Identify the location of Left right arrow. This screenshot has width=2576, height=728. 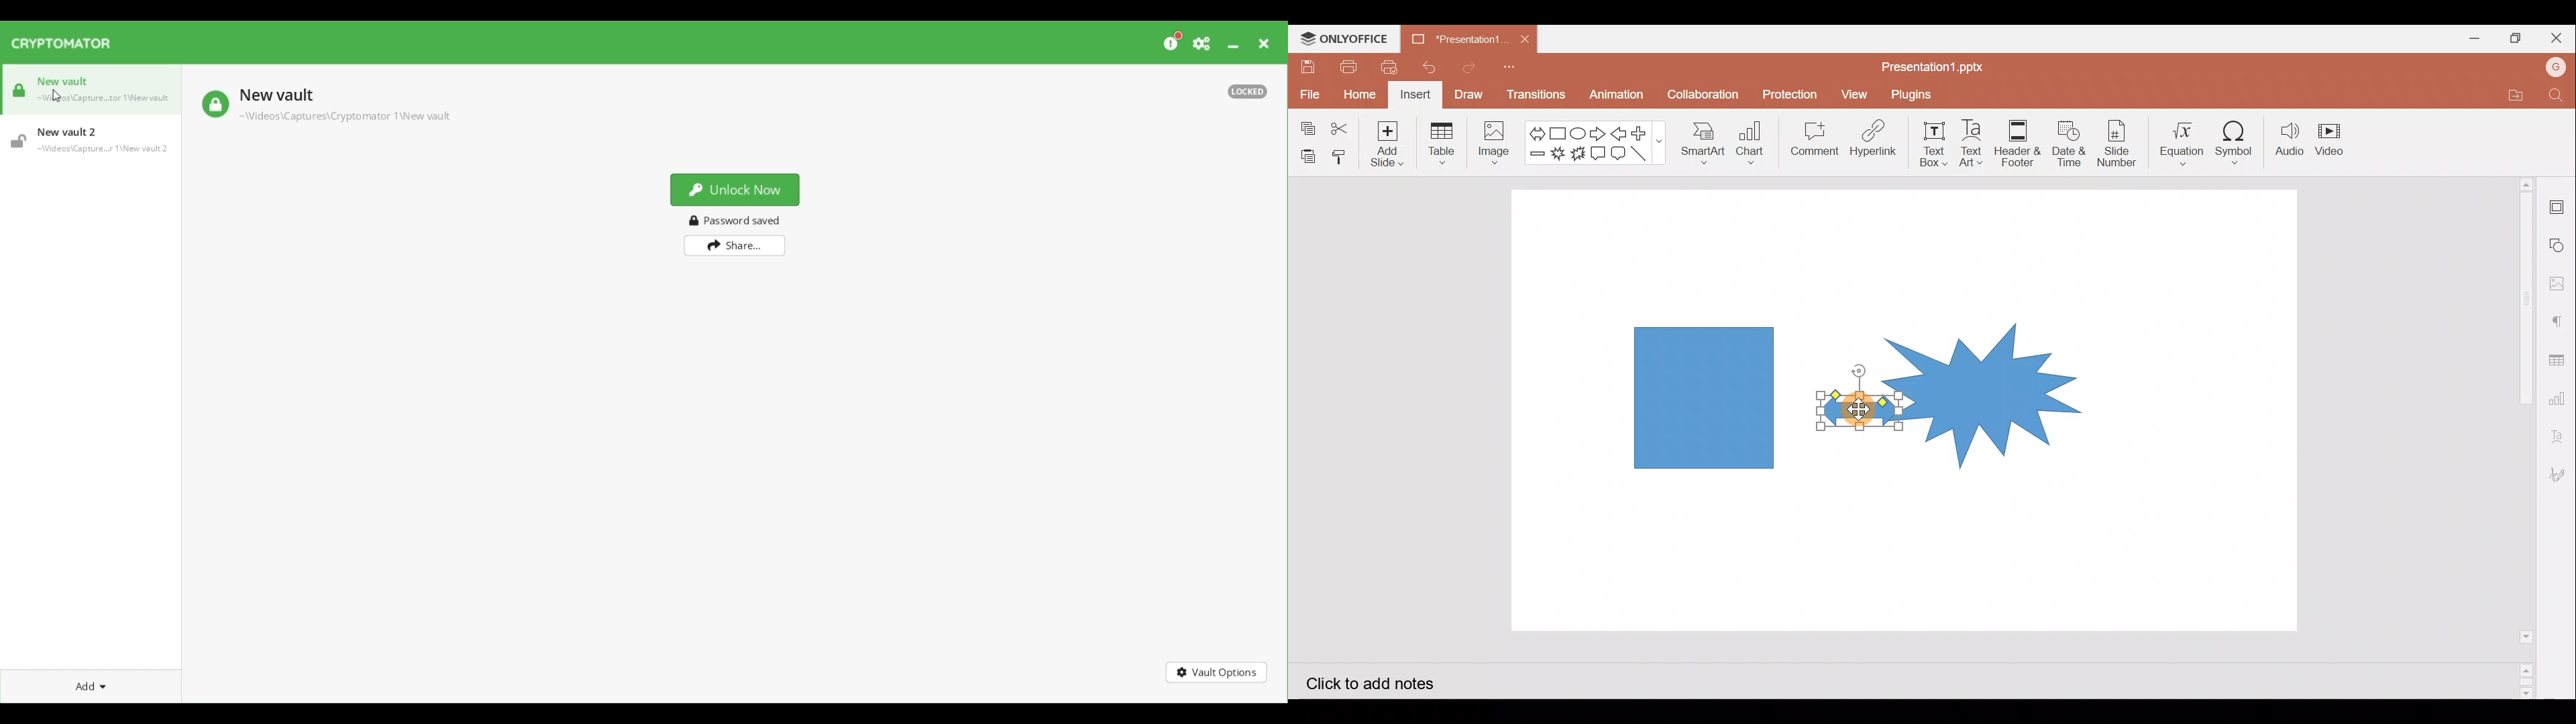
(1533, 131).